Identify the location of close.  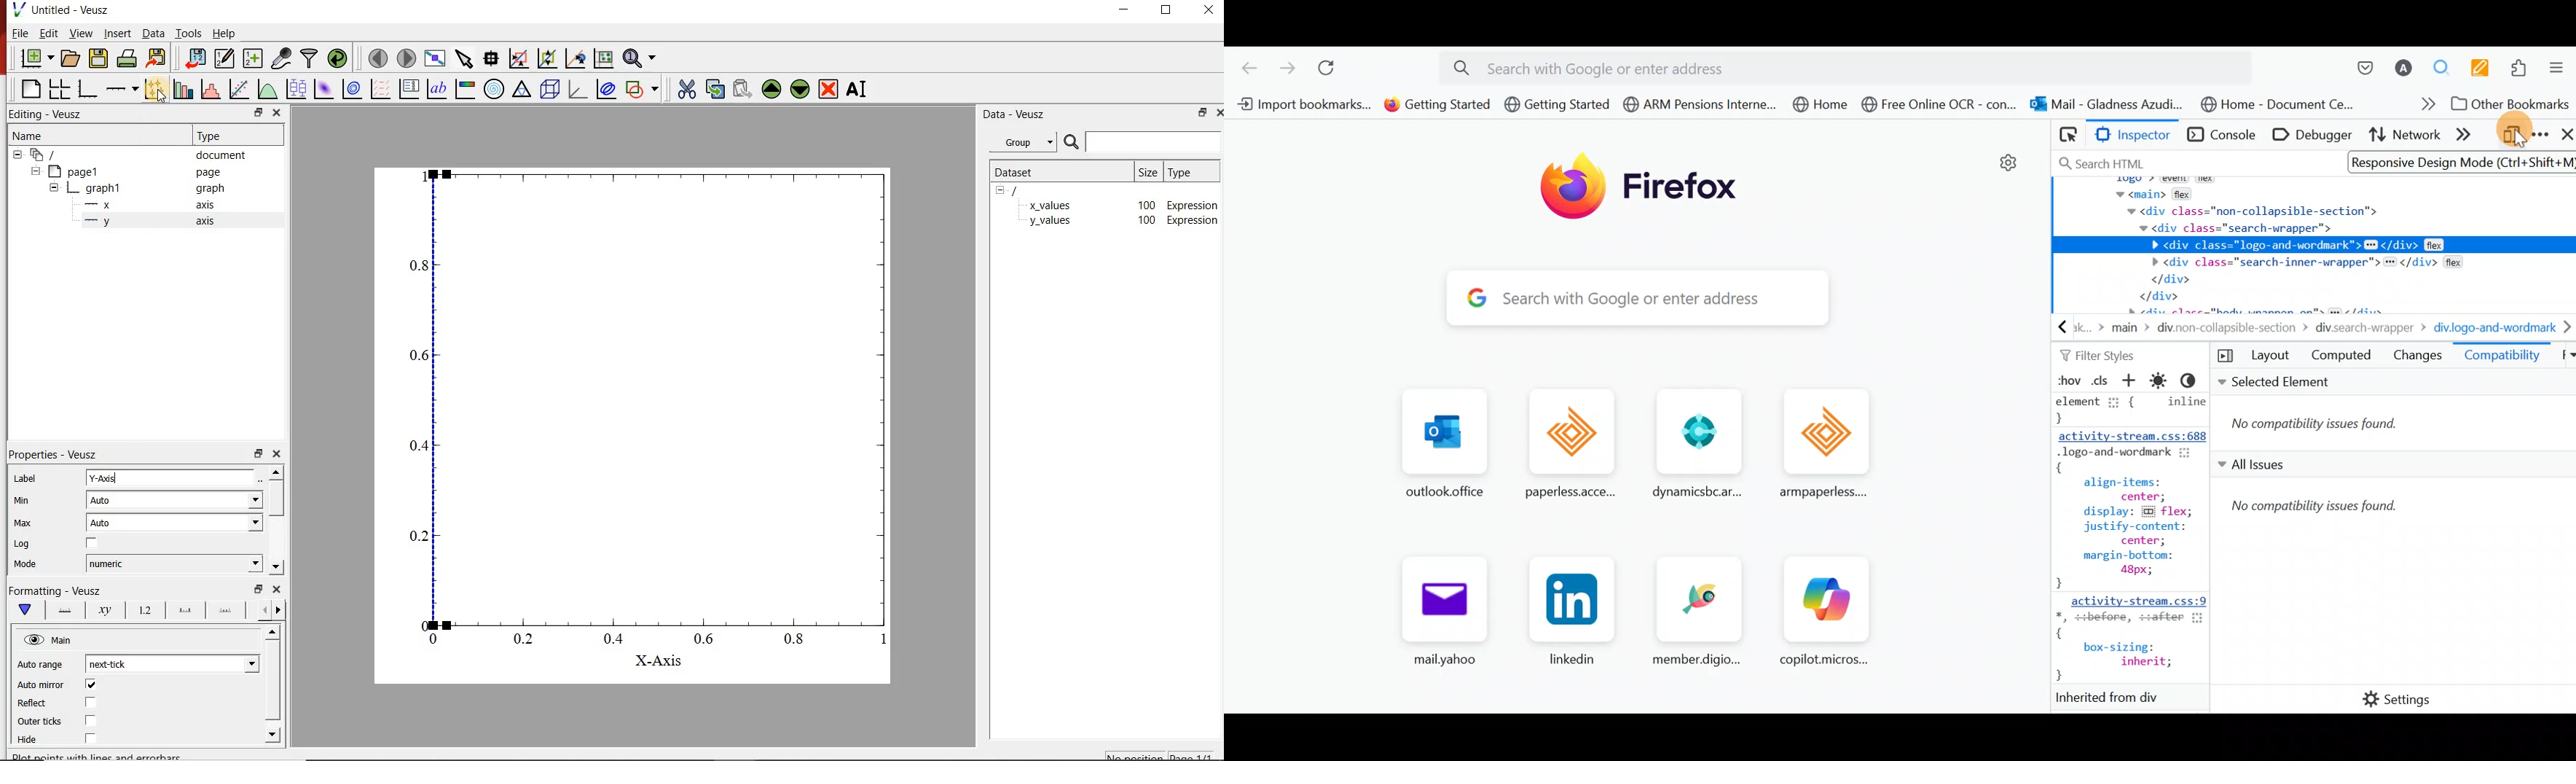
(278, 112).